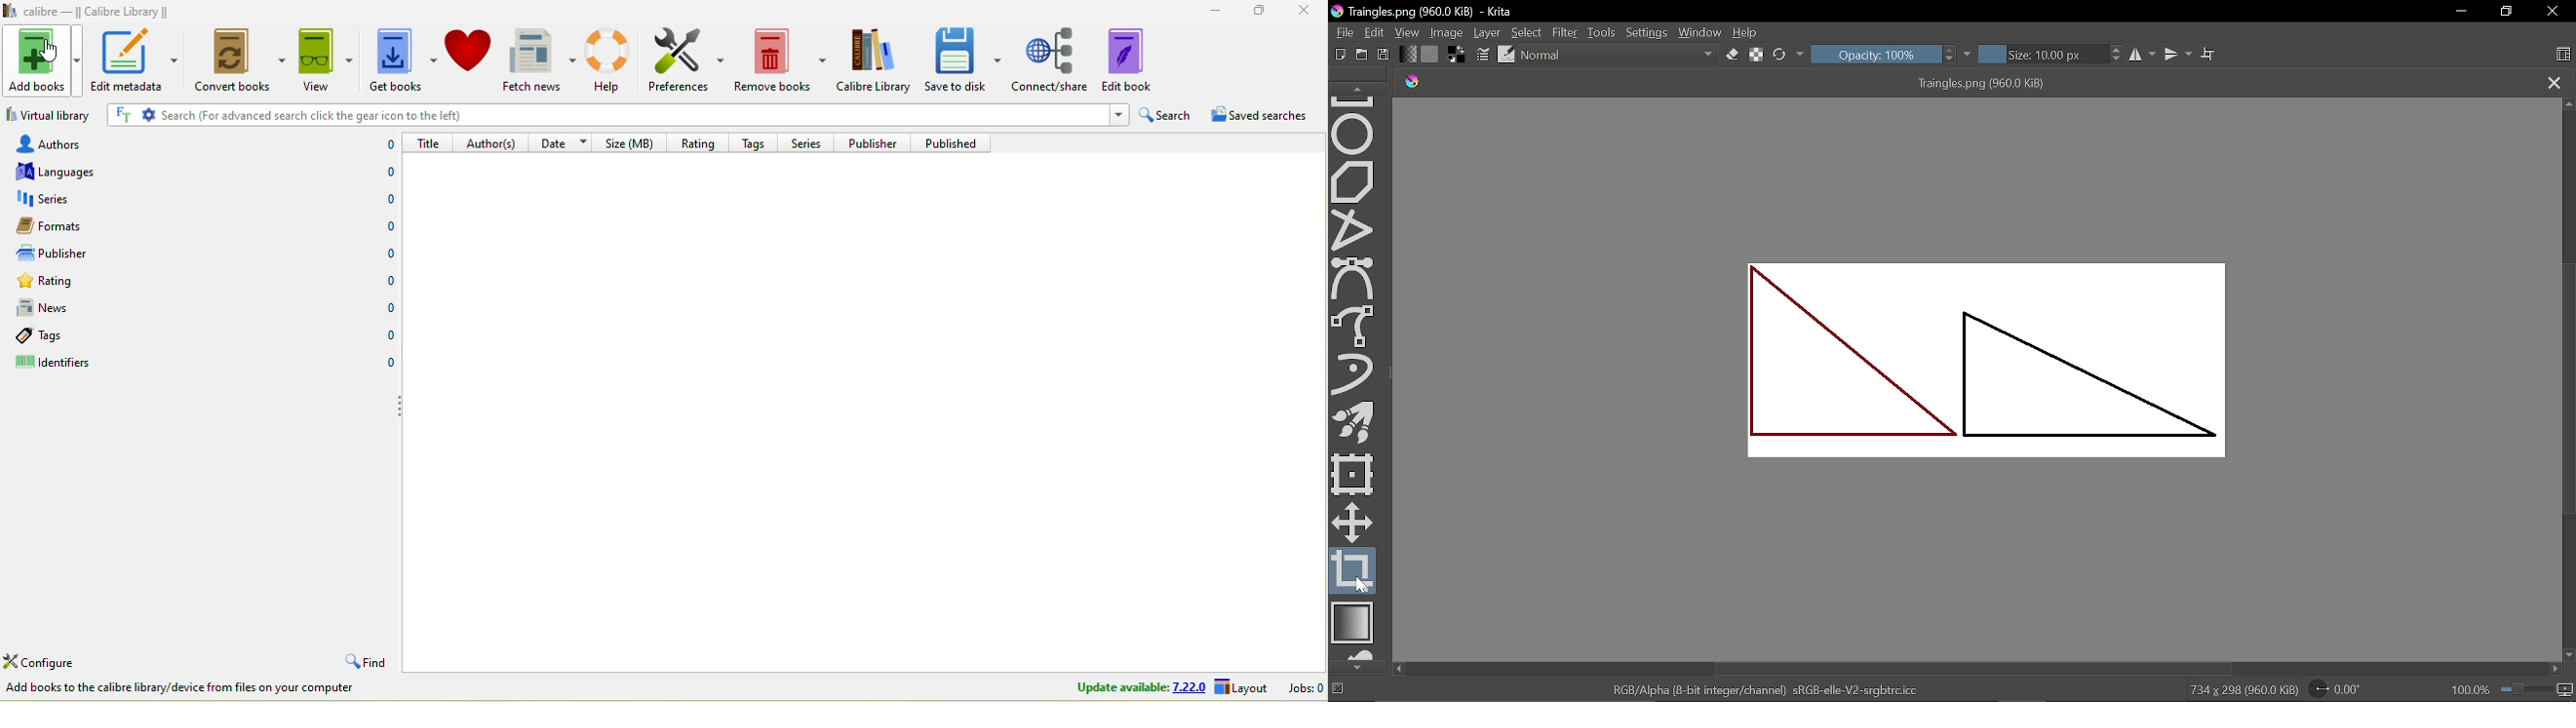 The image size is (2576, 728). What do you see at coordinates (1139, 687) in the screenshot?
I see `update available 7.22.0` at bounding box center [1139, 687].